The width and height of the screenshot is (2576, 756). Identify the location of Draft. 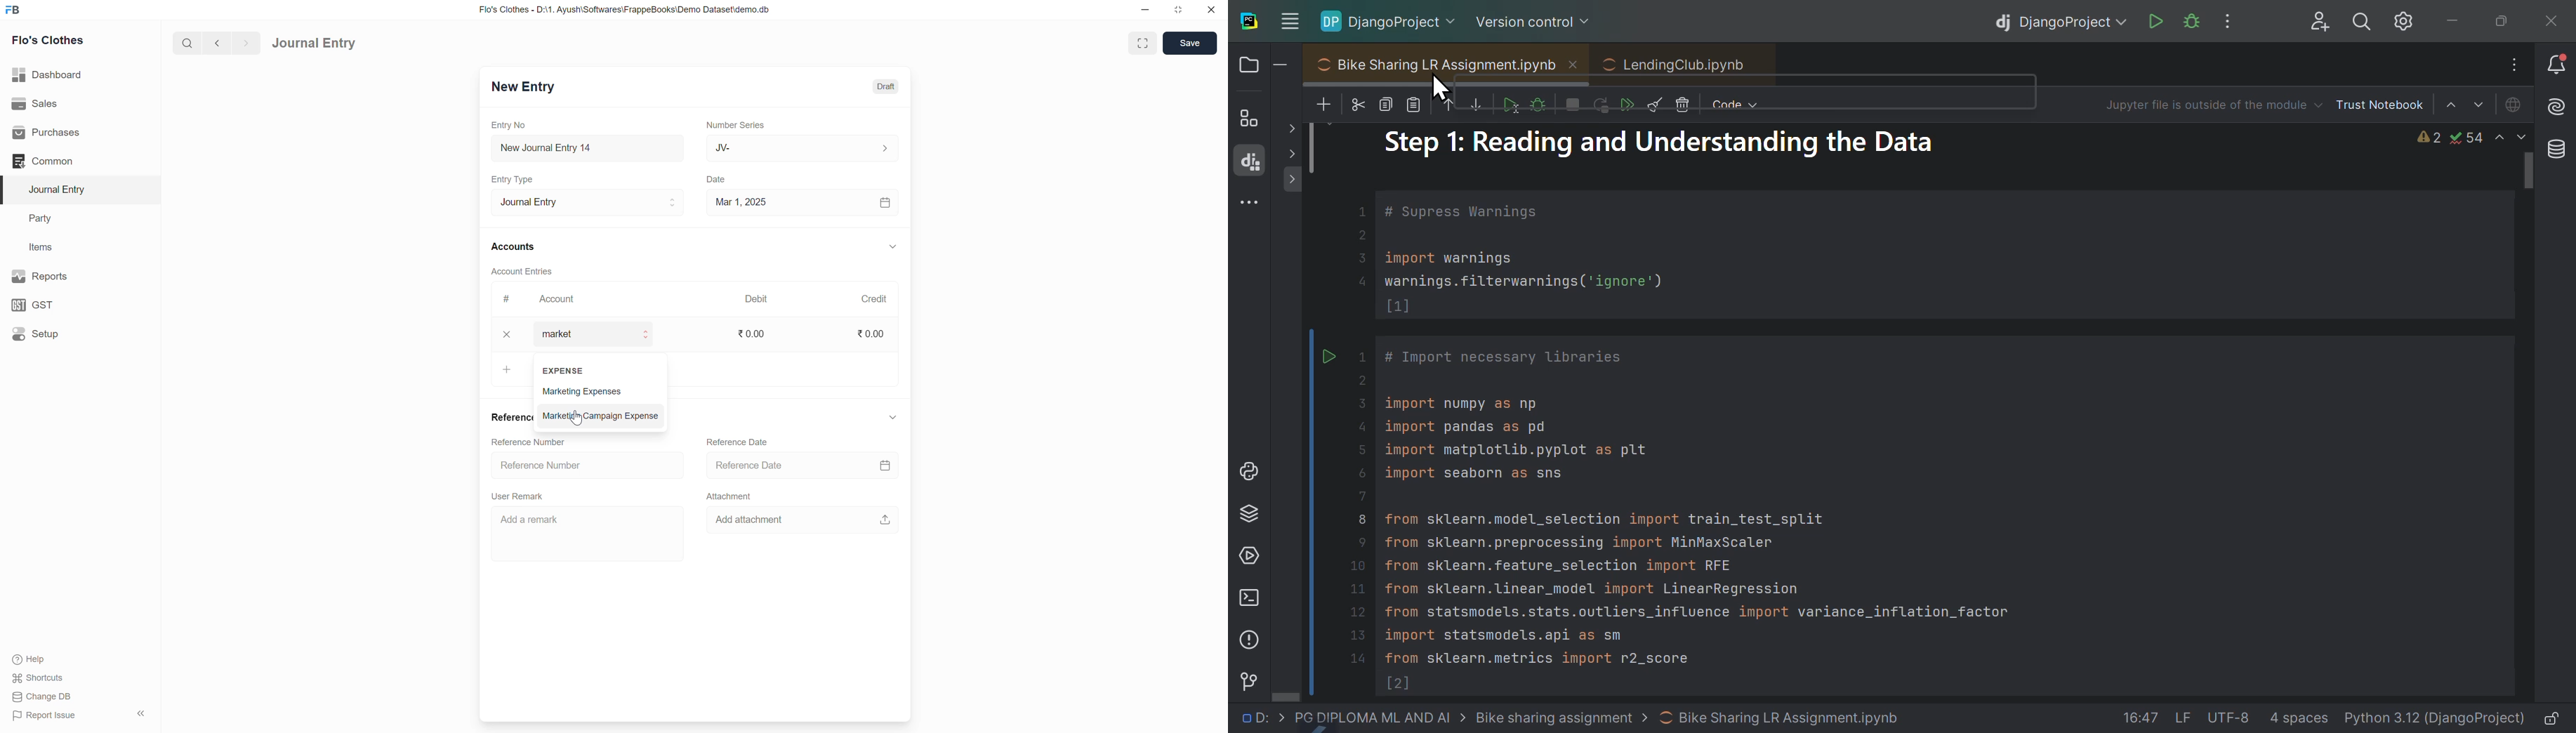
(887, 86).